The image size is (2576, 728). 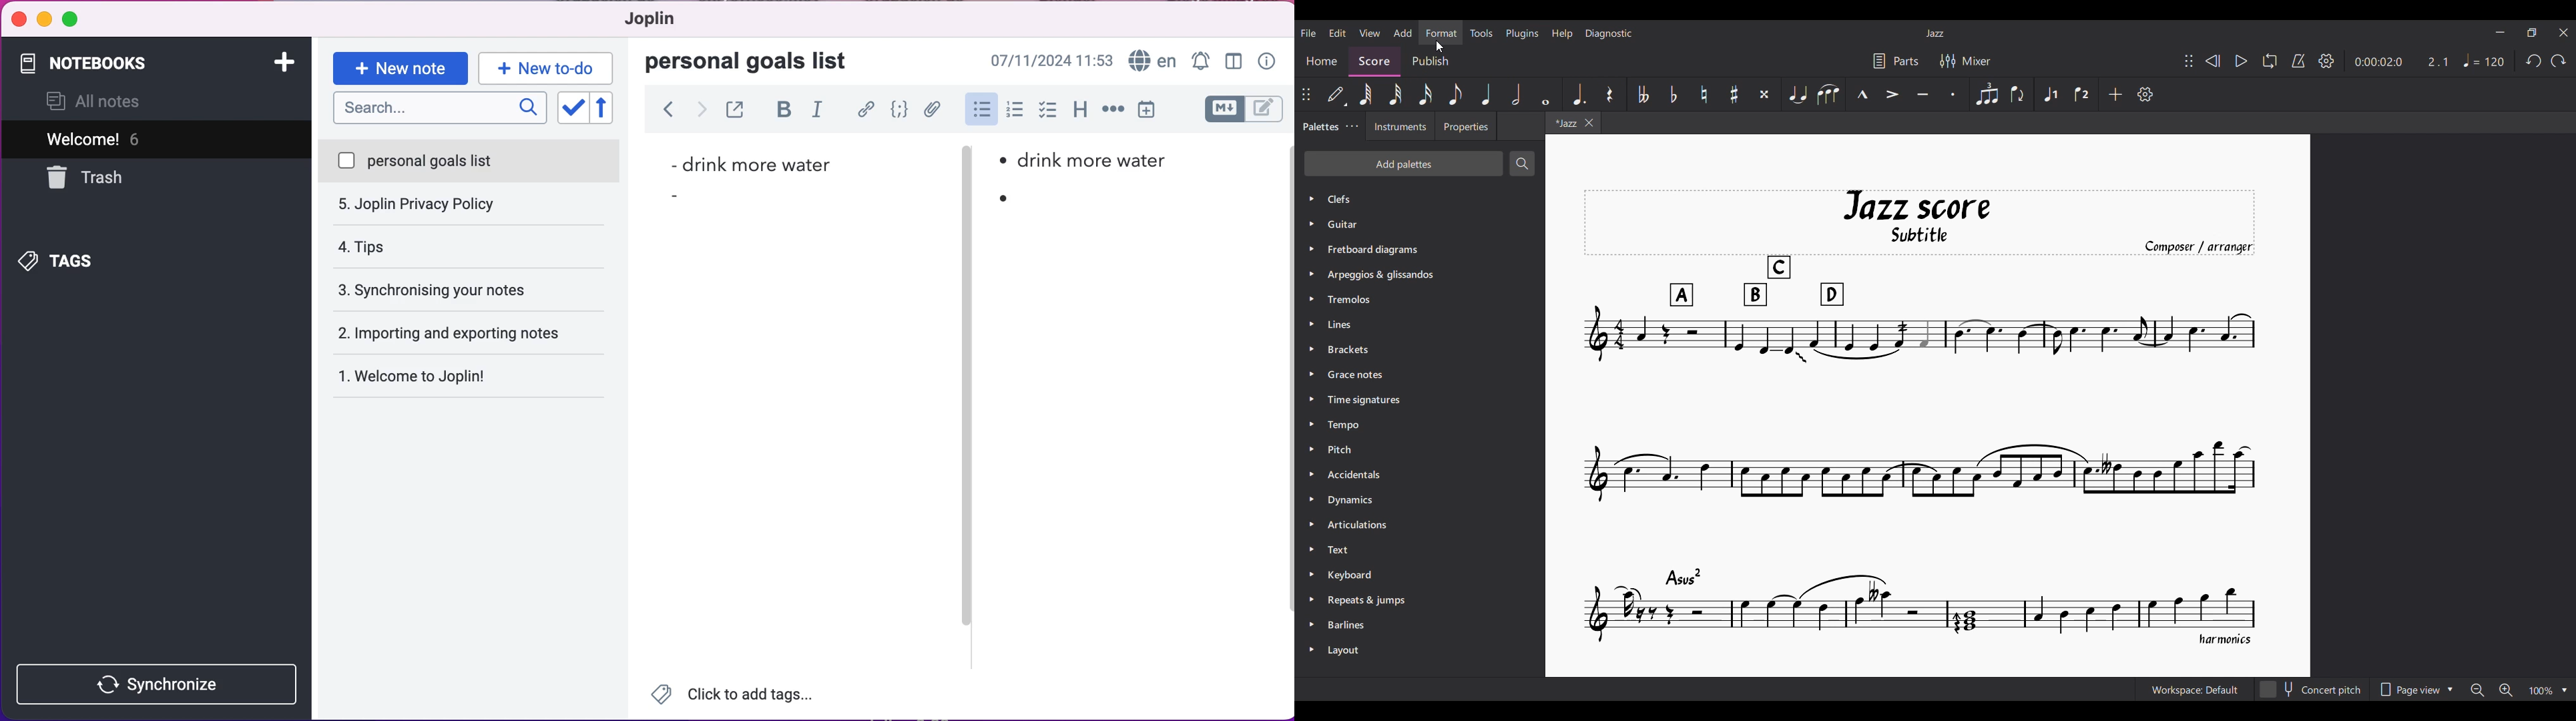 I want to click on Whole note, so click(x=1547, y=93).